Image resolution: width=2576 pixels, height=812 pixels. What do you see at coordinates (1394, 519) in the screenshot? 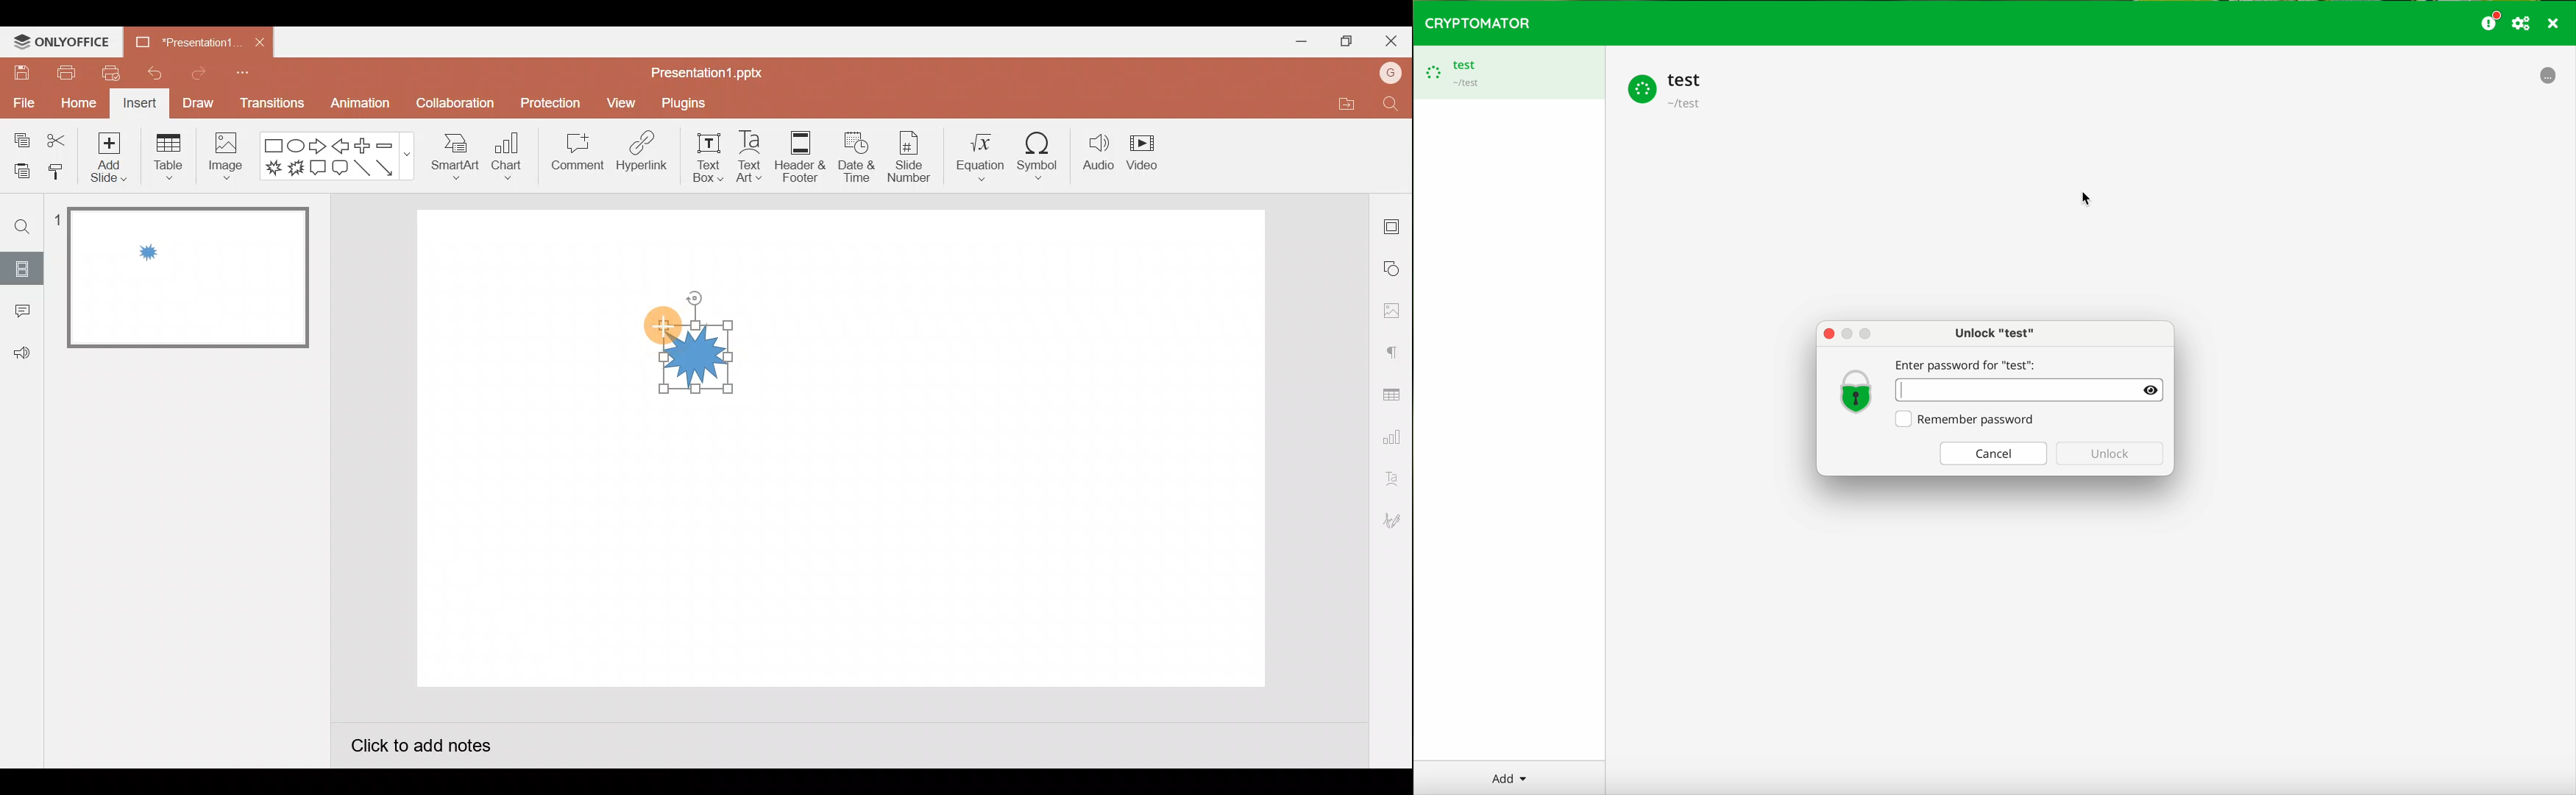
I see `Signature settings` at bounding box center [1394, 519].